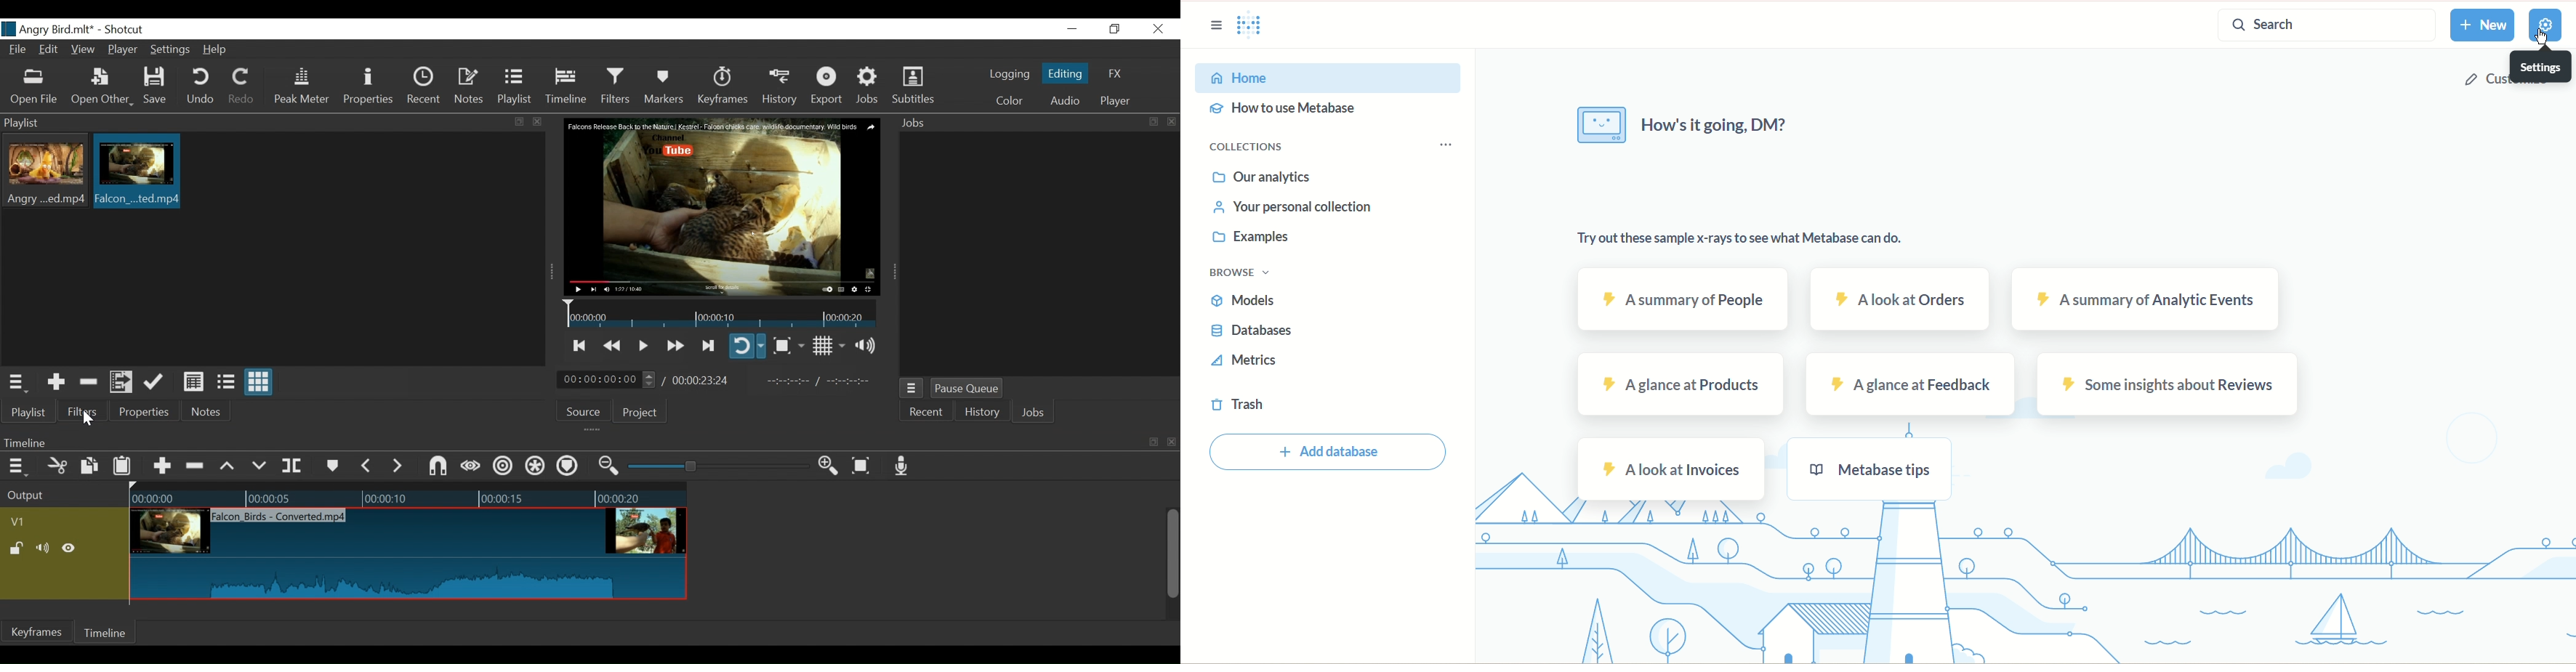 Image resolution: width=2576 pixels, height=672 pixels. What do you see at coordinates (1249, 331) in the screenshot?
I see `databases` at bounding box center [1249, 331].